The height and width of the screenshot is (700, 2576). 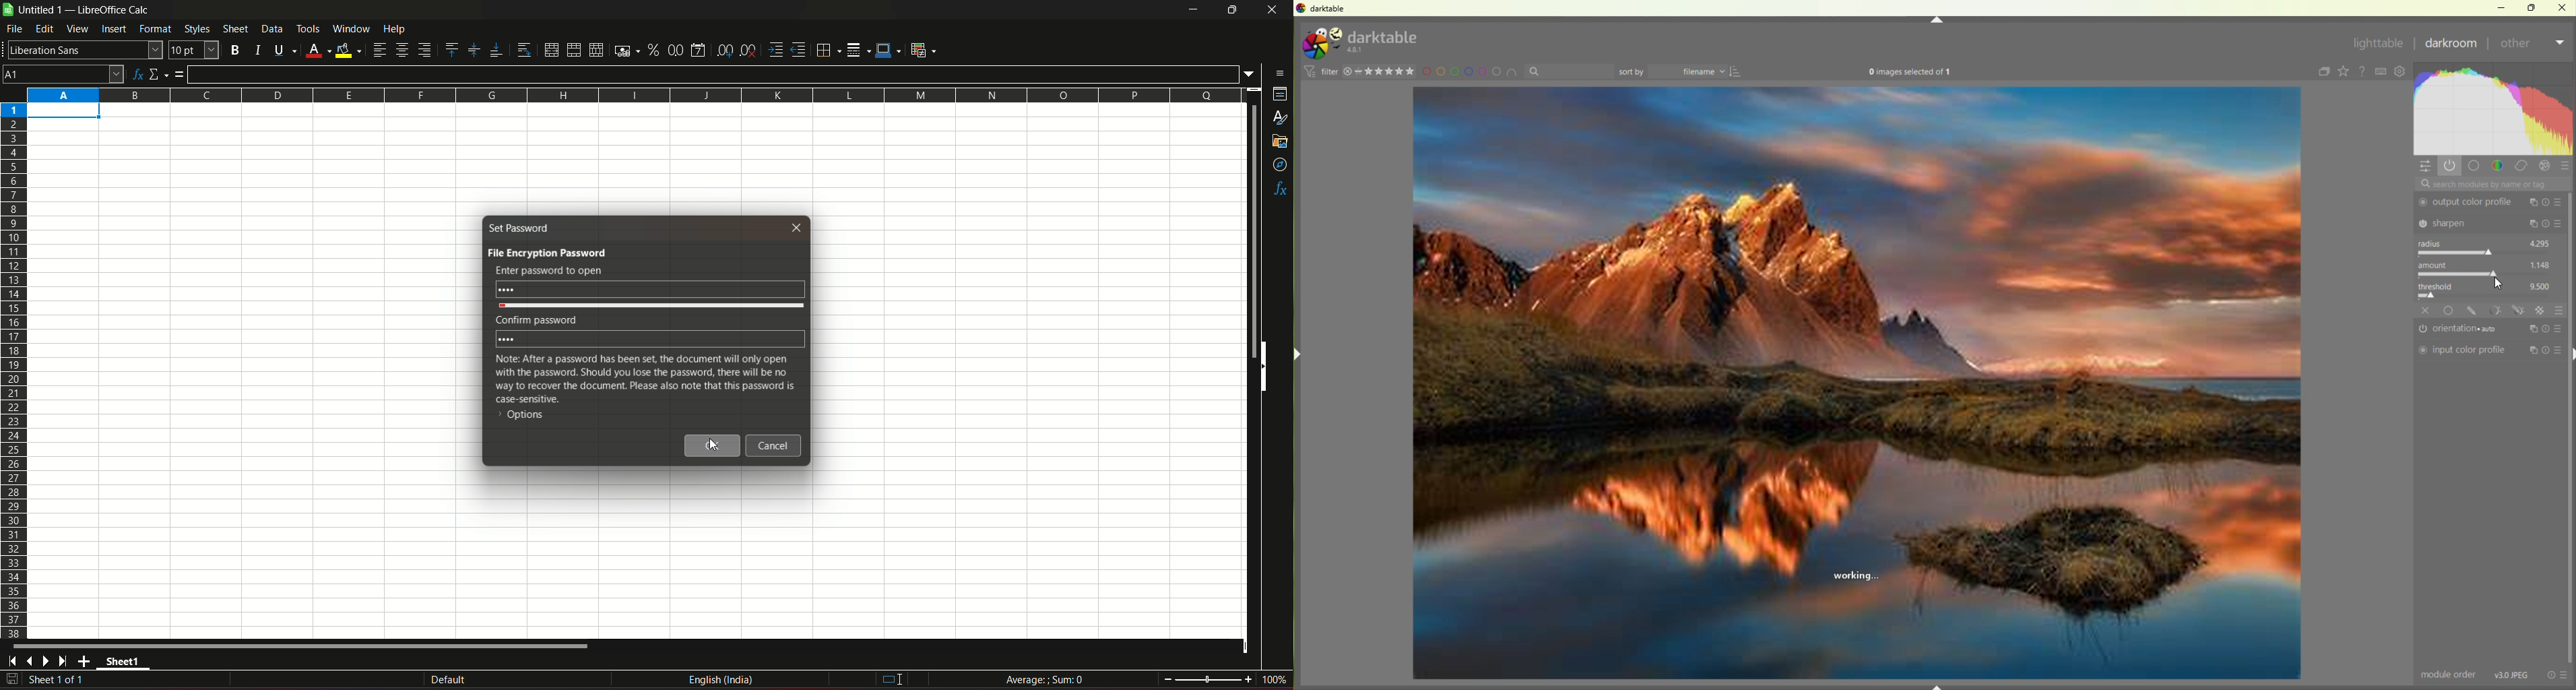 What do you see at coordinates (2403, 72) in the screenshot?
I see `Settings` at bounding box center [2403, 72].